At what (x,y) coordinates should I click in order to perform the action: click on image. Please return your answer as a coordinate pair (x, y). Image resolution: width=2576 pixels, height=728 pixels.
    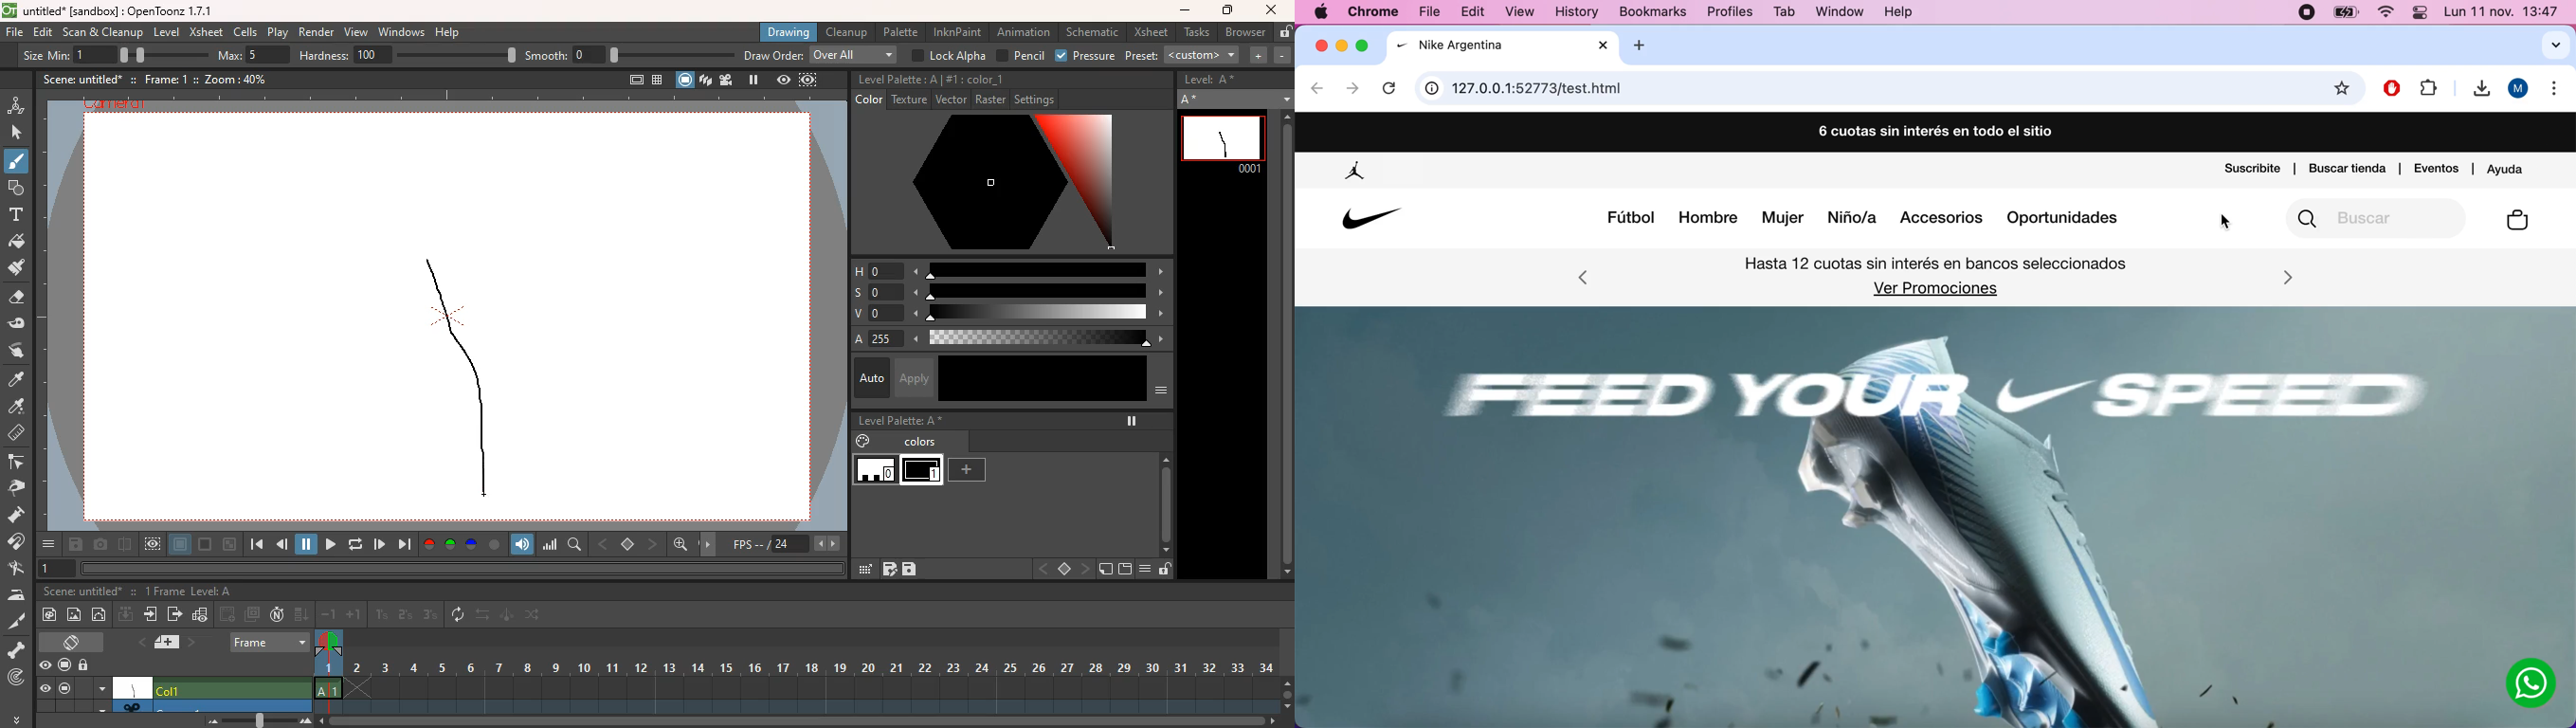
    Looking at the image, I should click on (75, 613).